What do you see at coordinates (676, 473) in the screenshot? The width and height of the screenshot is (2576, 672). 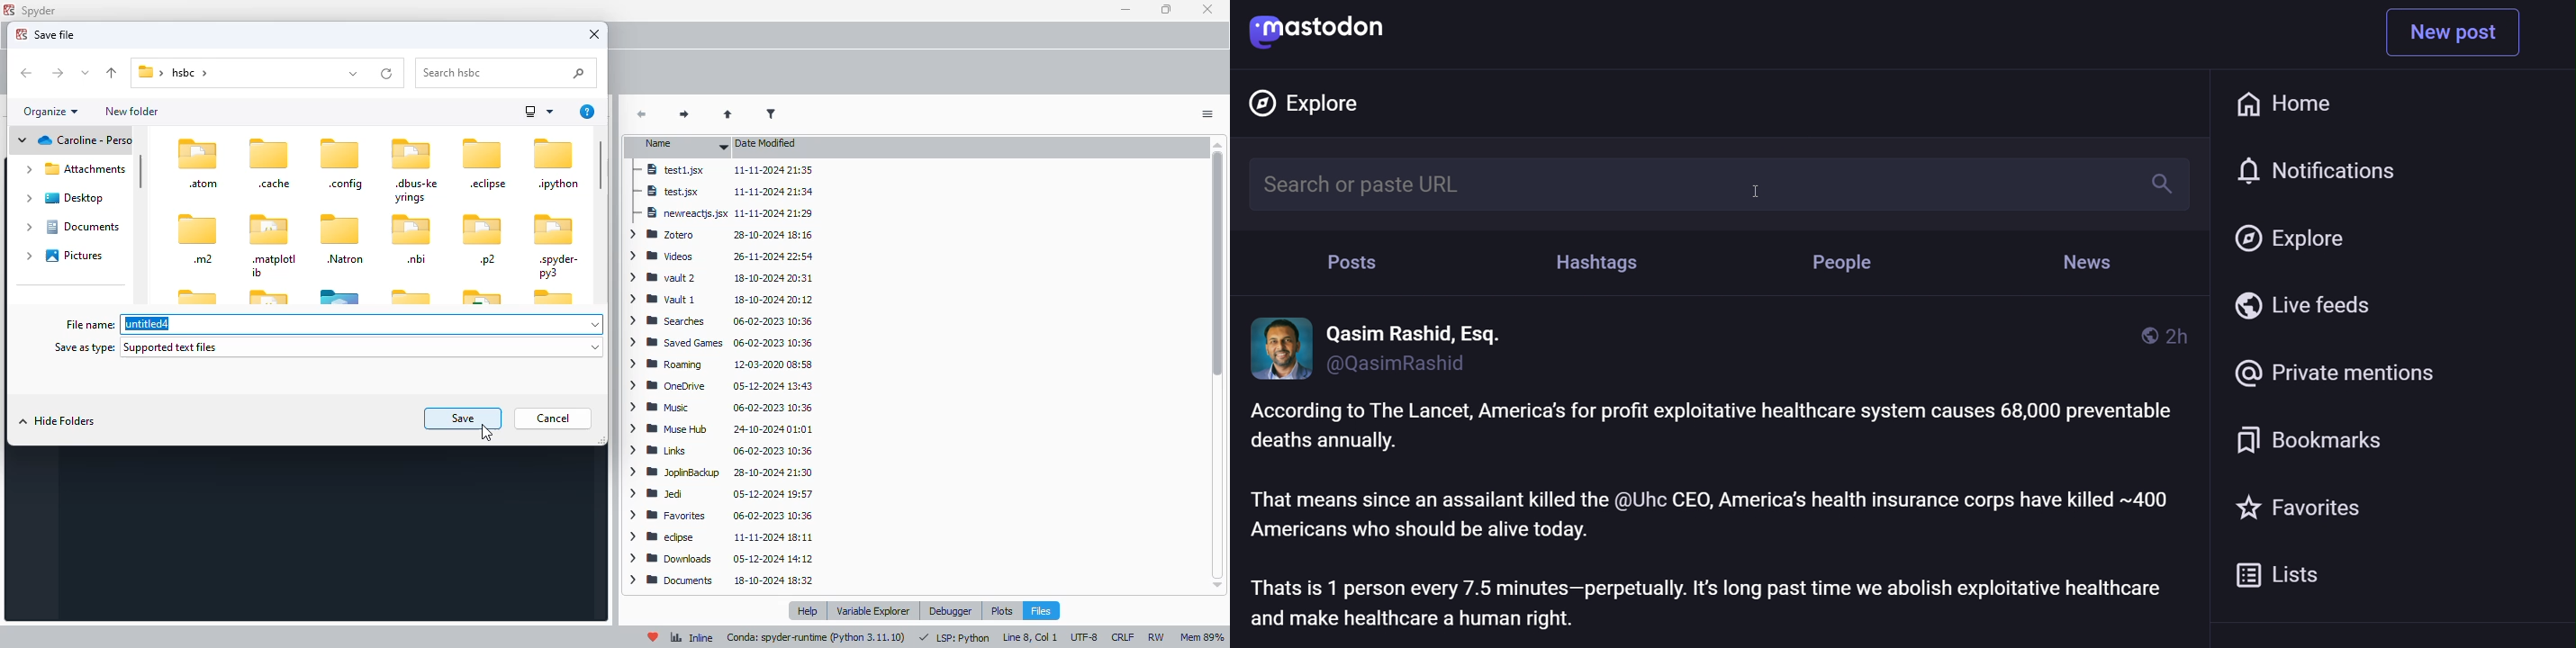 I see `JoplinBackup` at bounding box center [676, 473].